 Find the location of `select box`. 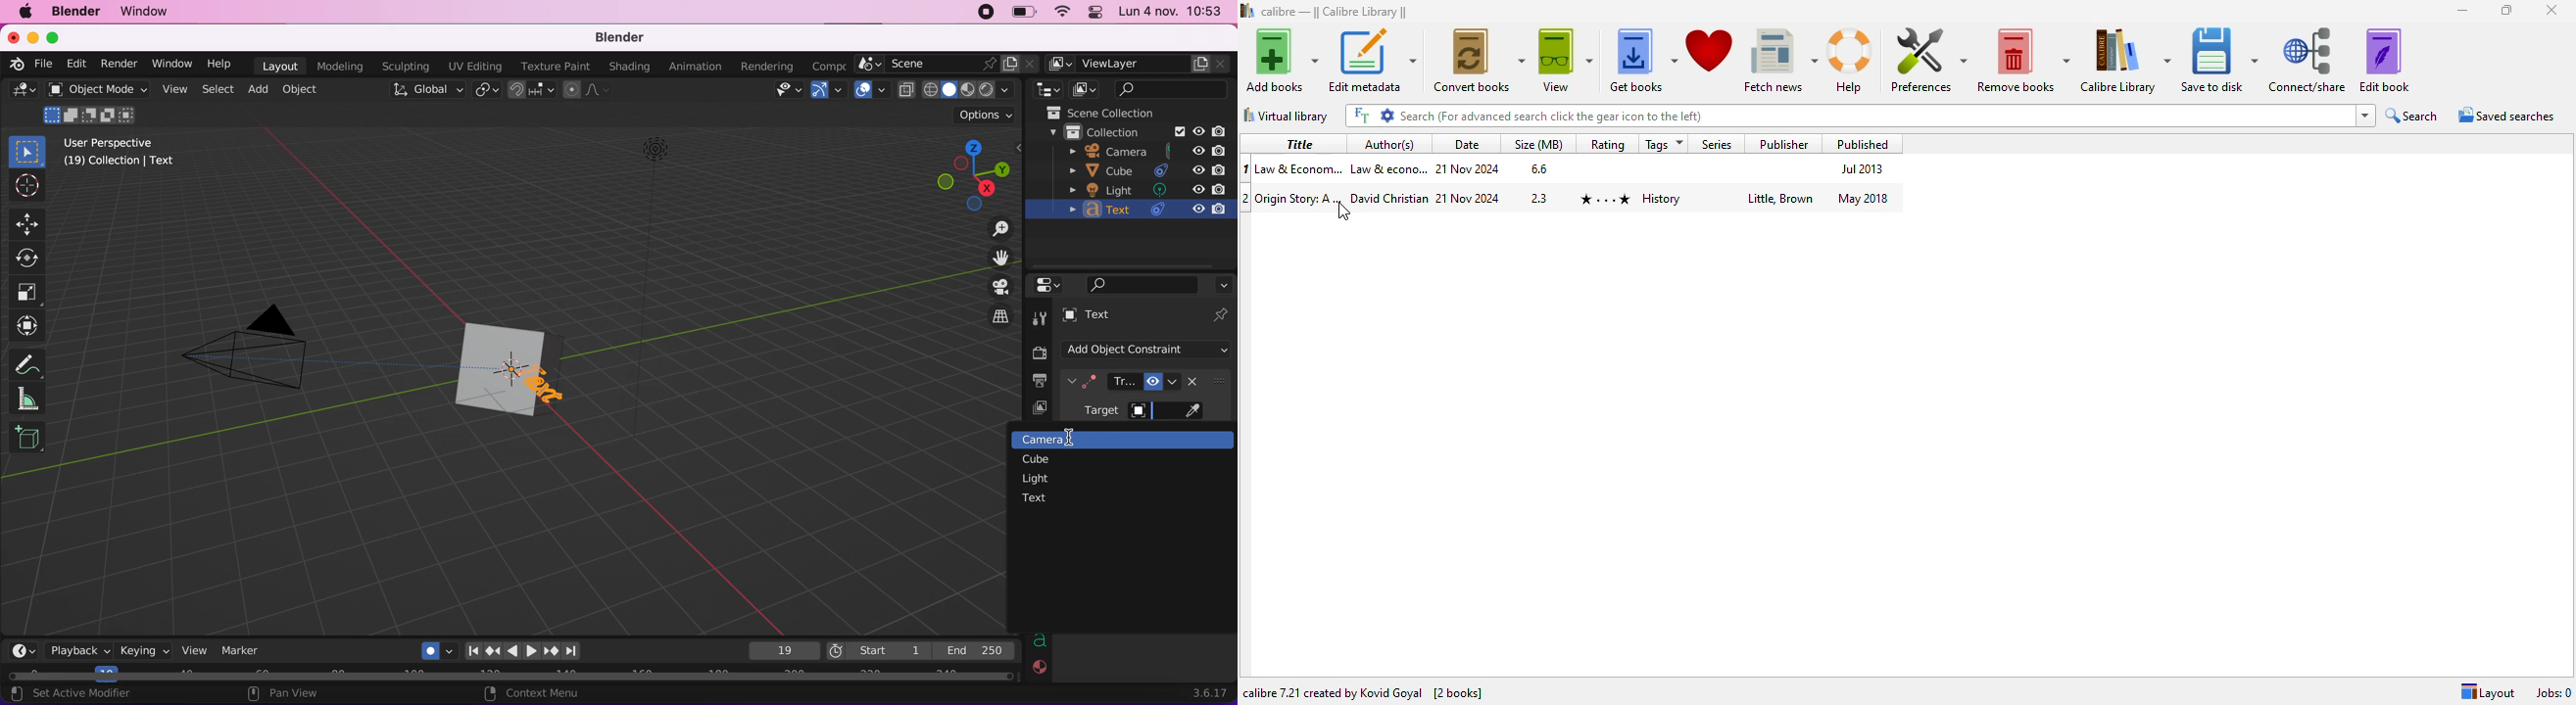

select box is located at coordinates (28, 150).